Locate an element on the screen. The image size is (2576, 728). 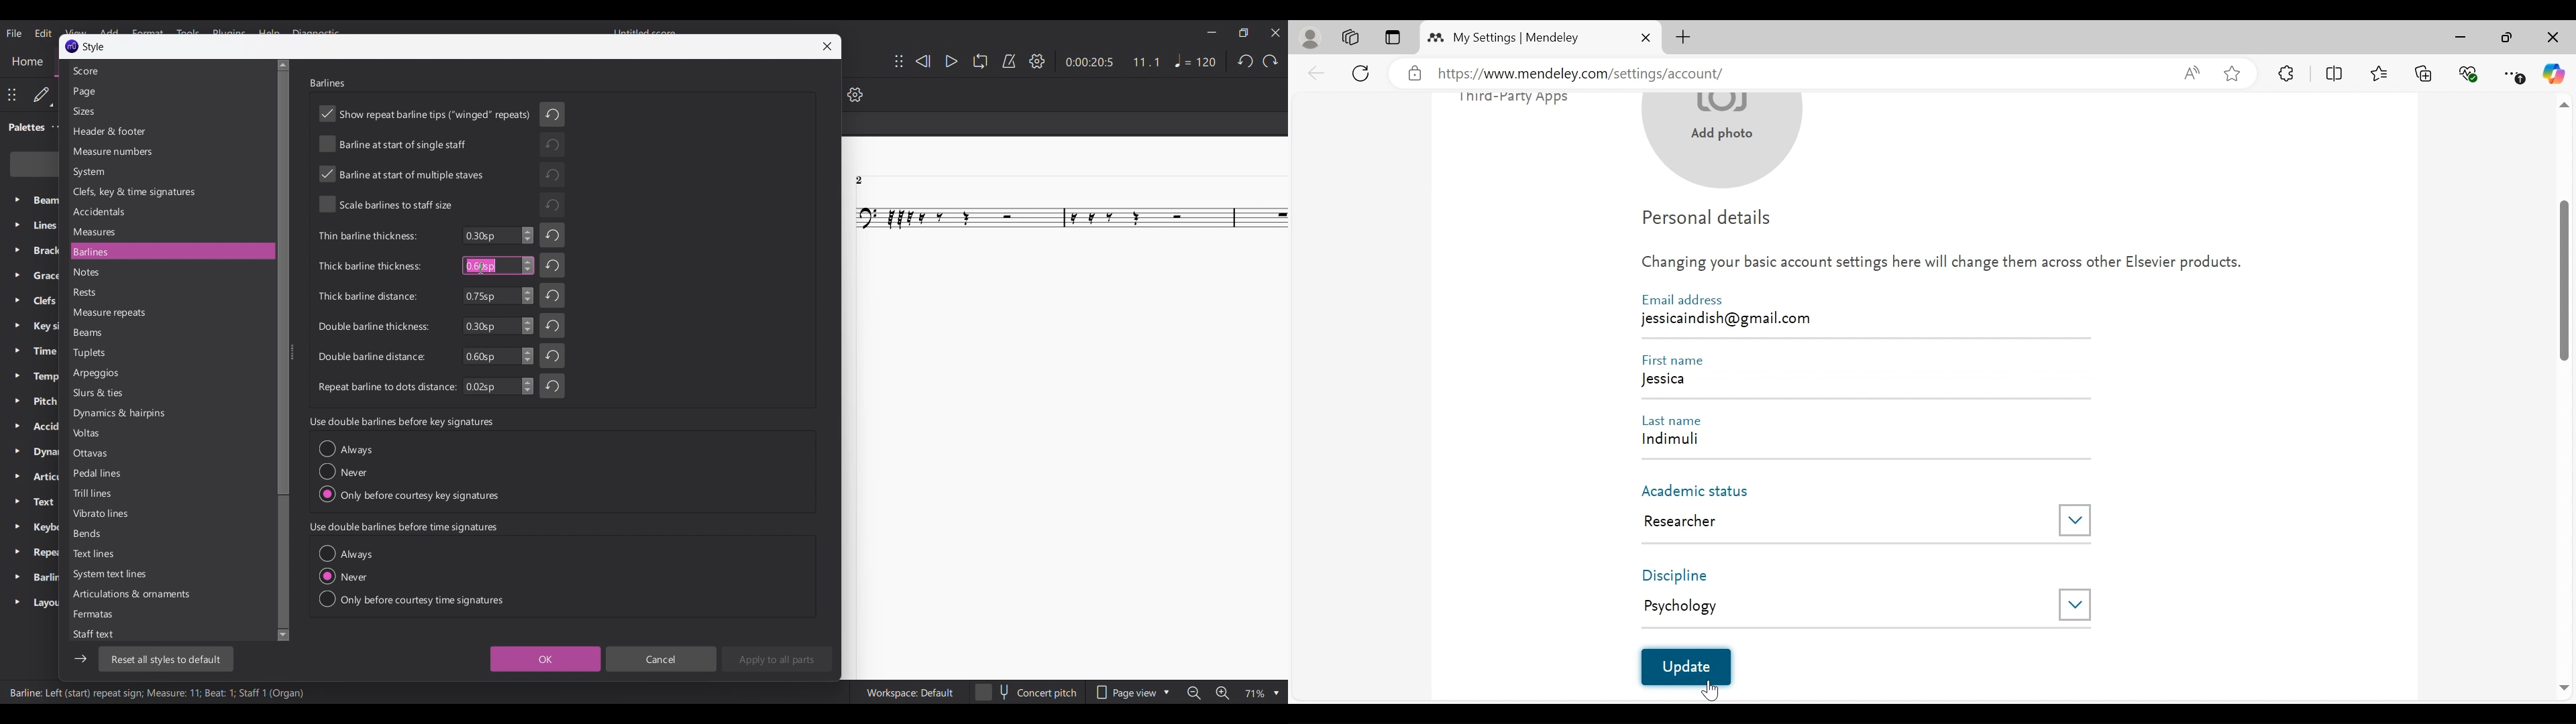
Scroll Down is located at coordinates (2563, 688).